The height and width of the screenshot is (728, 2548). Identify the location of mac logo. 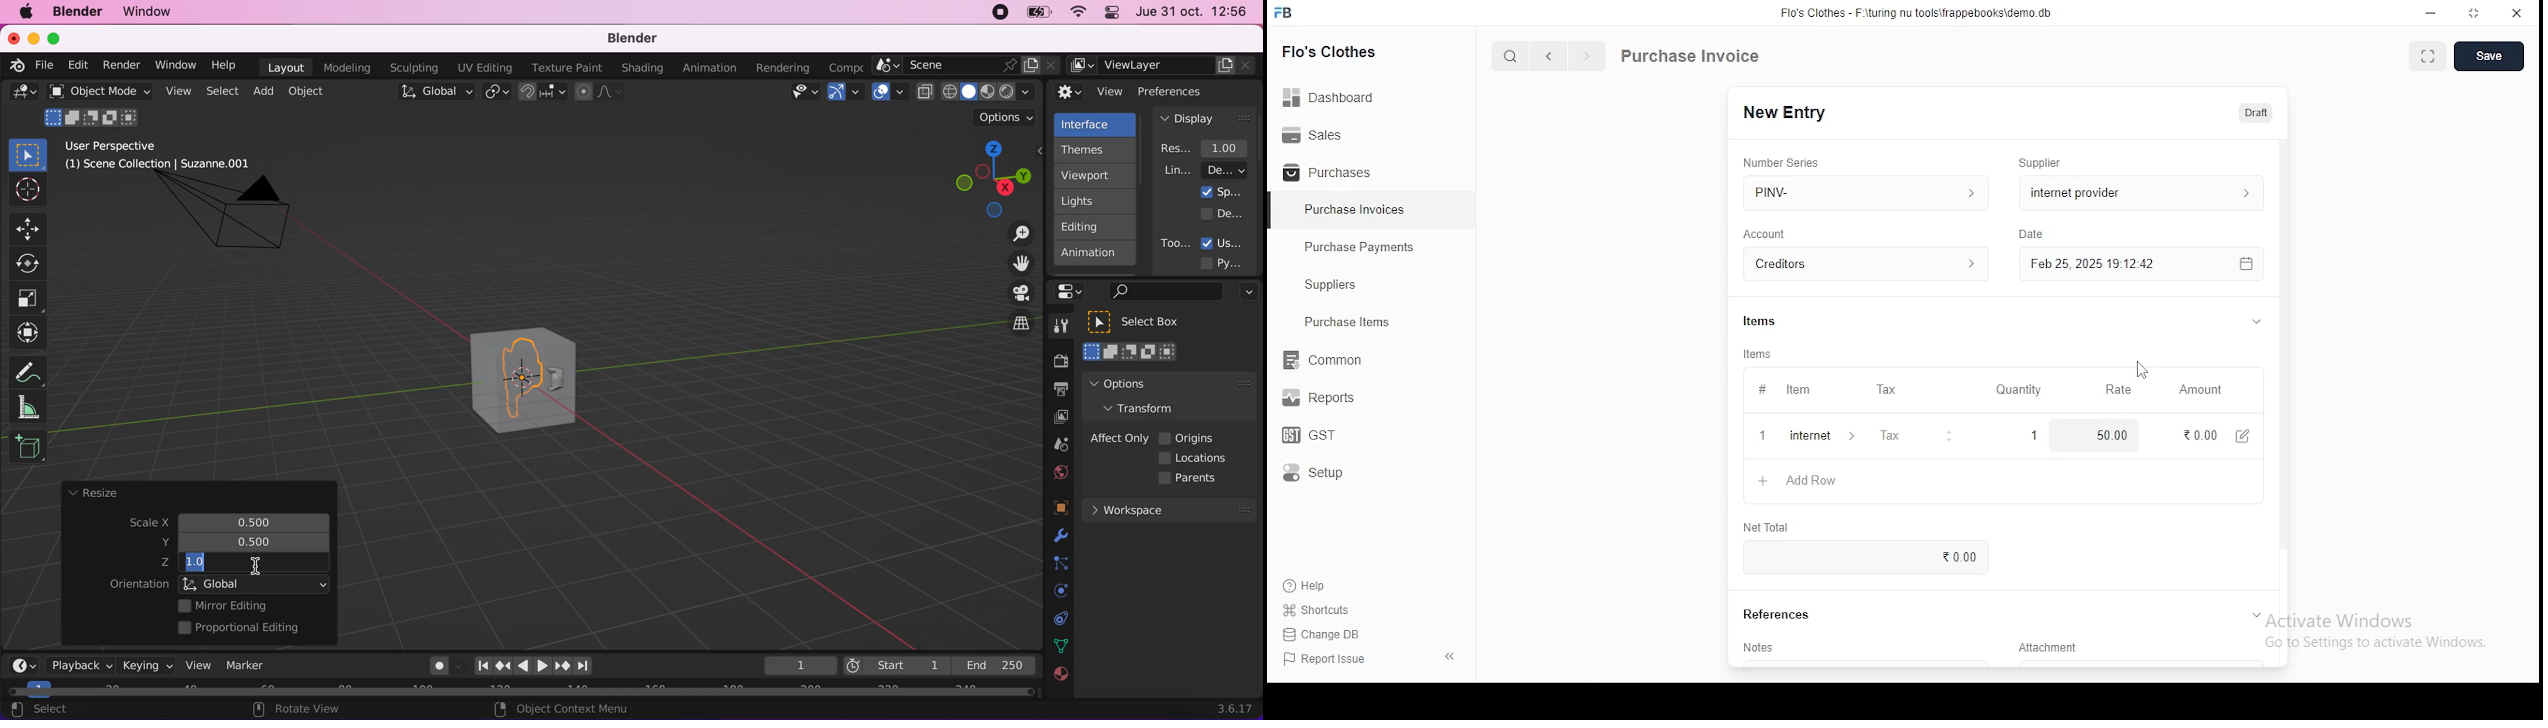
(25, 13).